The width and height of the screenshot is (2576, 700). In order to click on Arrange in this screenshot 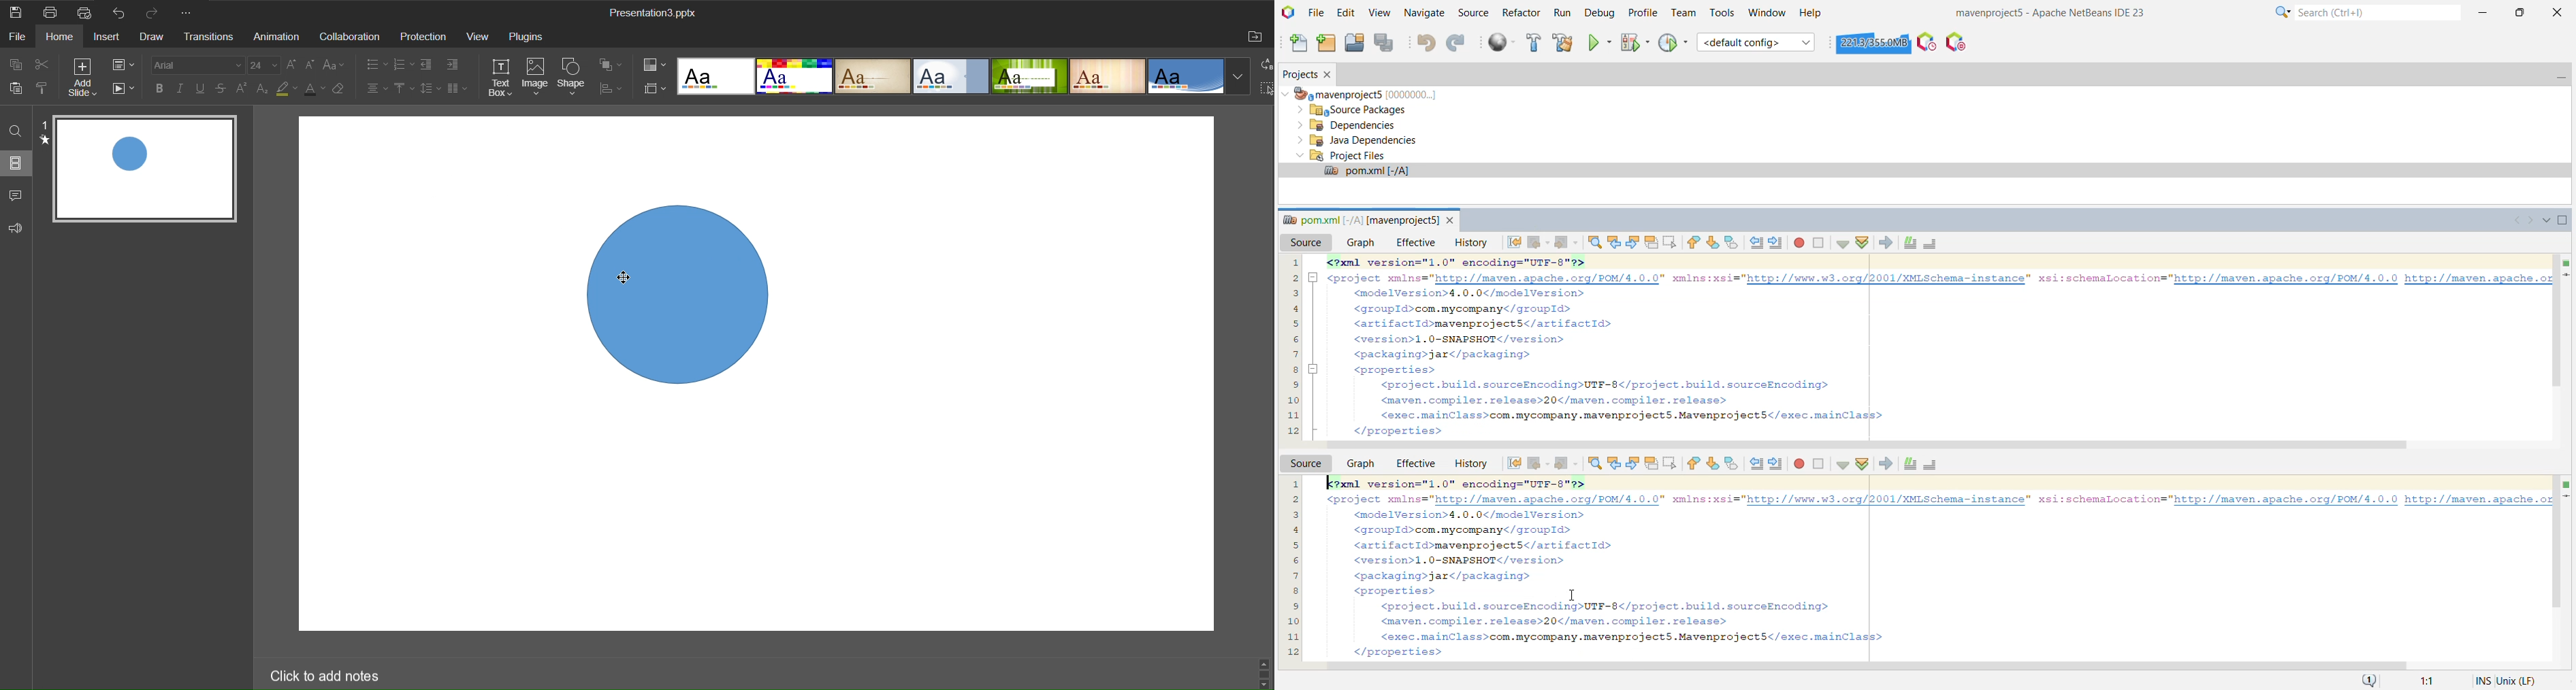, I will do `click(615, 65)`.